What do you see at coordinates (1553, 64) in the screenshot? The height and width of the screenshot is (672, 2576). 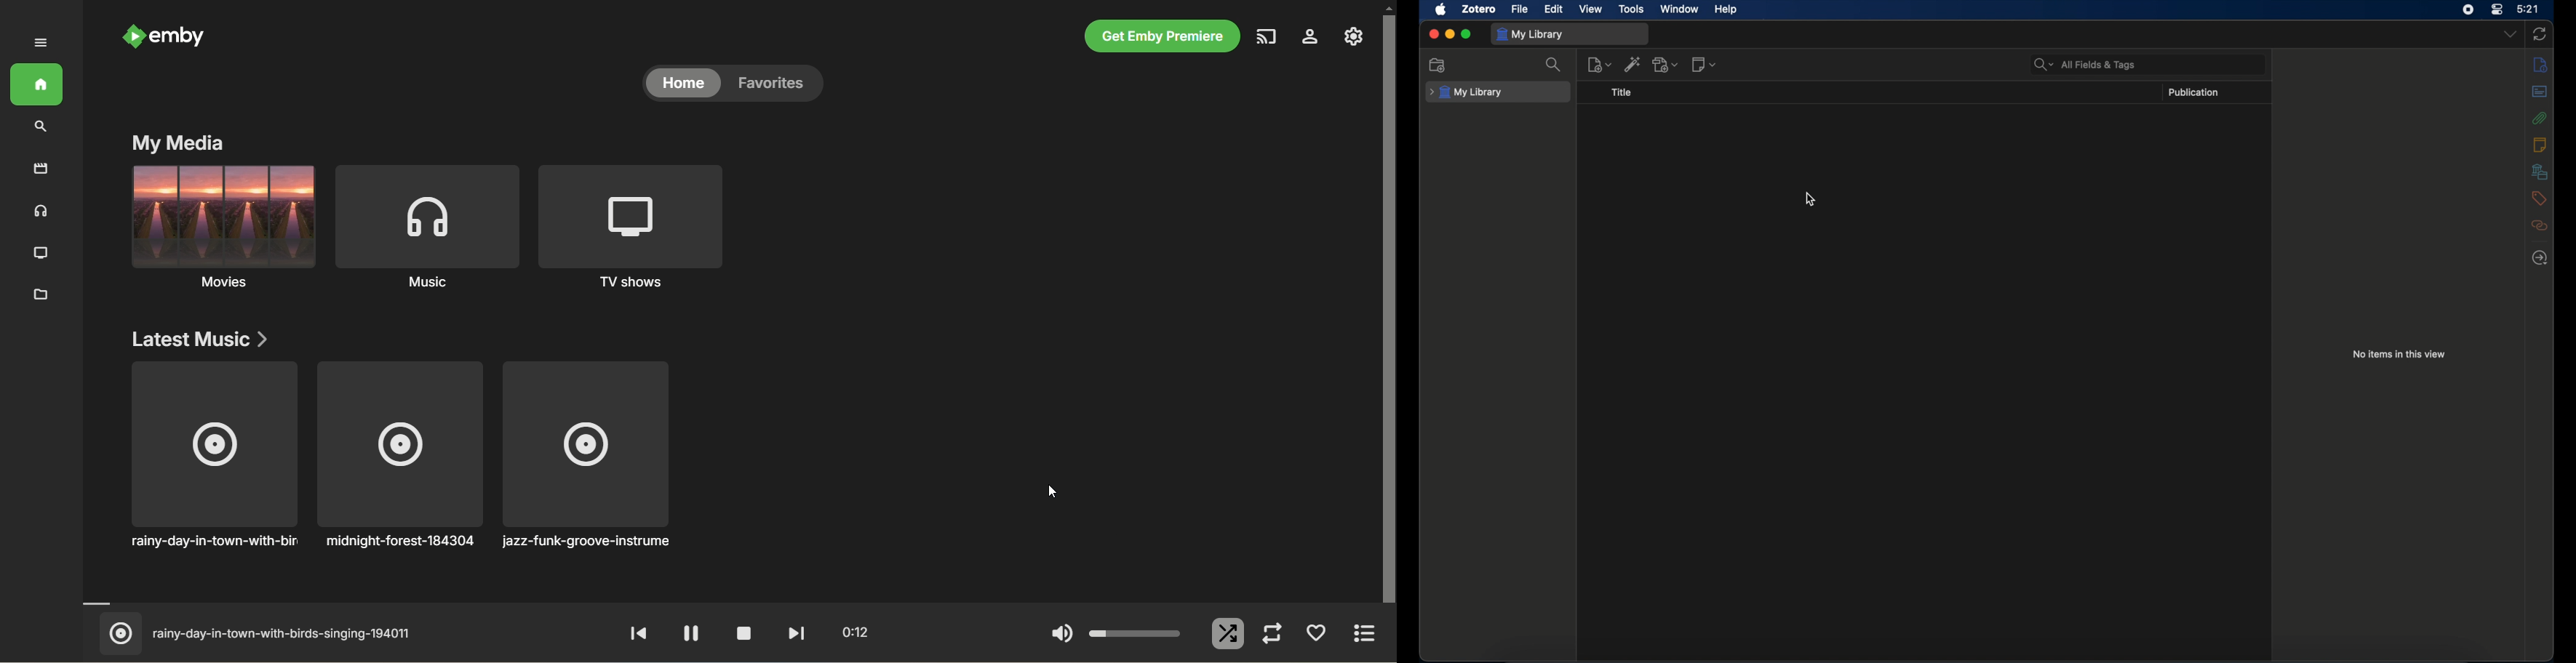 I see `search` at bounding box center [1553, 64].